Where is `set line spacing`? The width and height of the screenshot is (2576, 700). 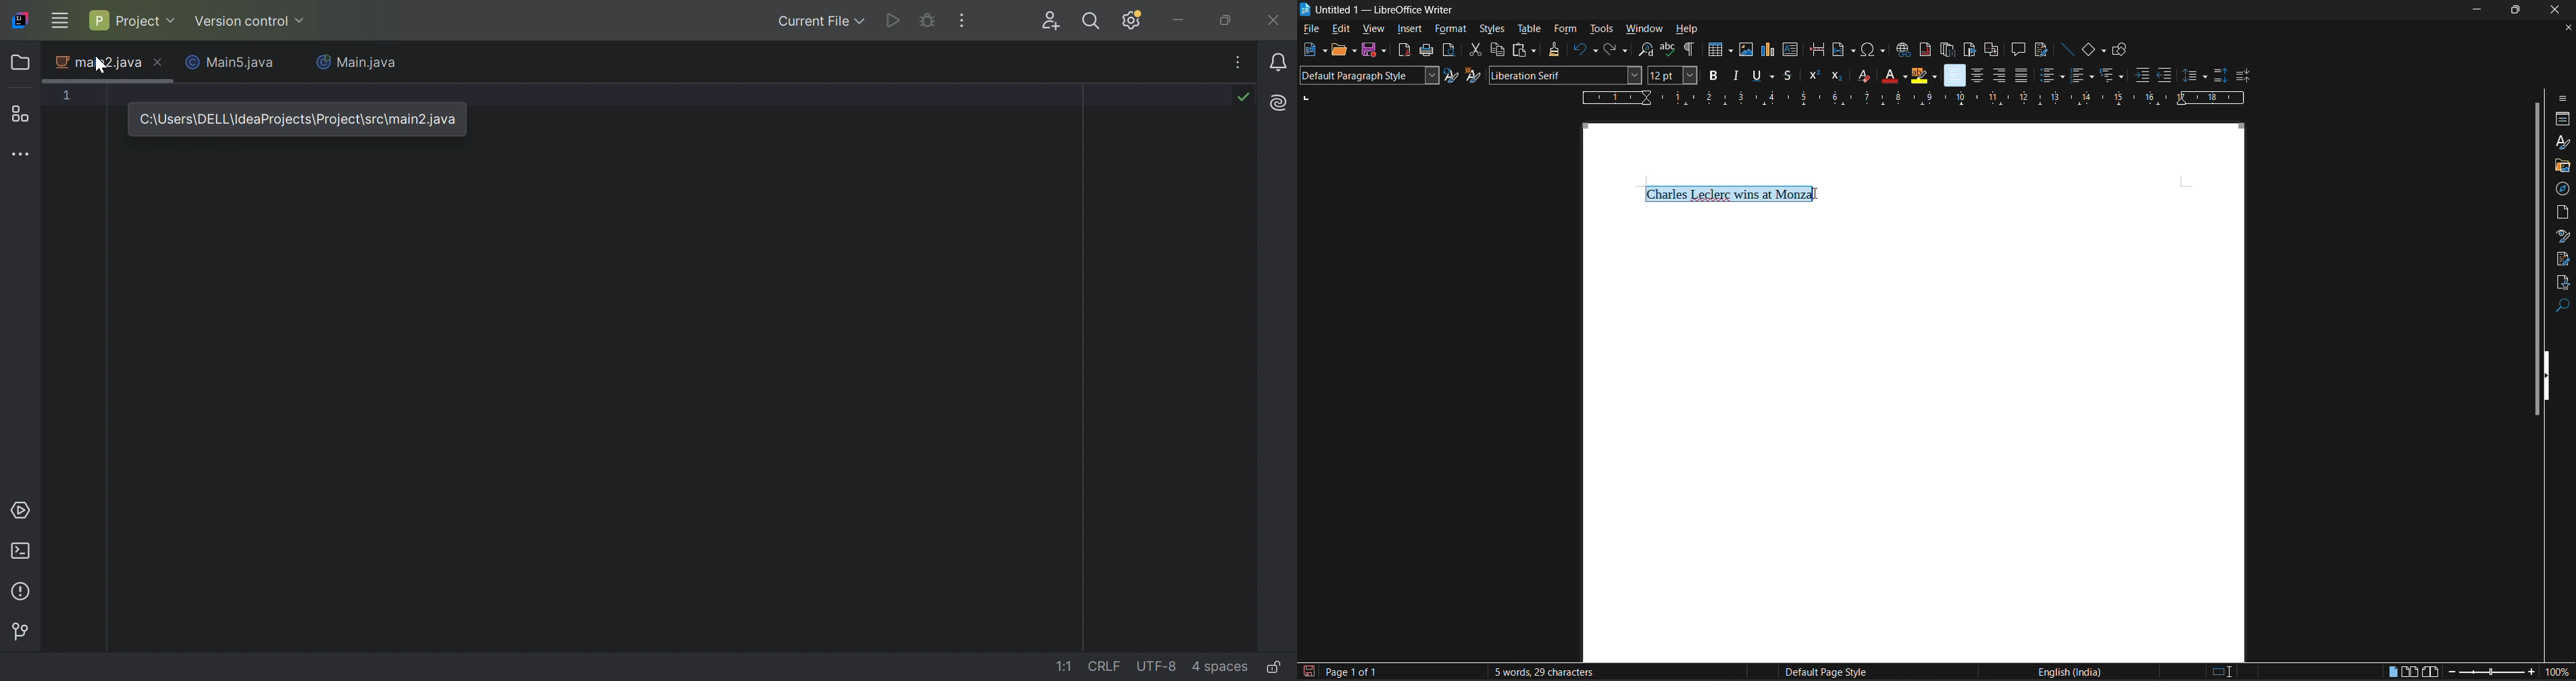
set line spacing is located at coordinates (2197, 73).